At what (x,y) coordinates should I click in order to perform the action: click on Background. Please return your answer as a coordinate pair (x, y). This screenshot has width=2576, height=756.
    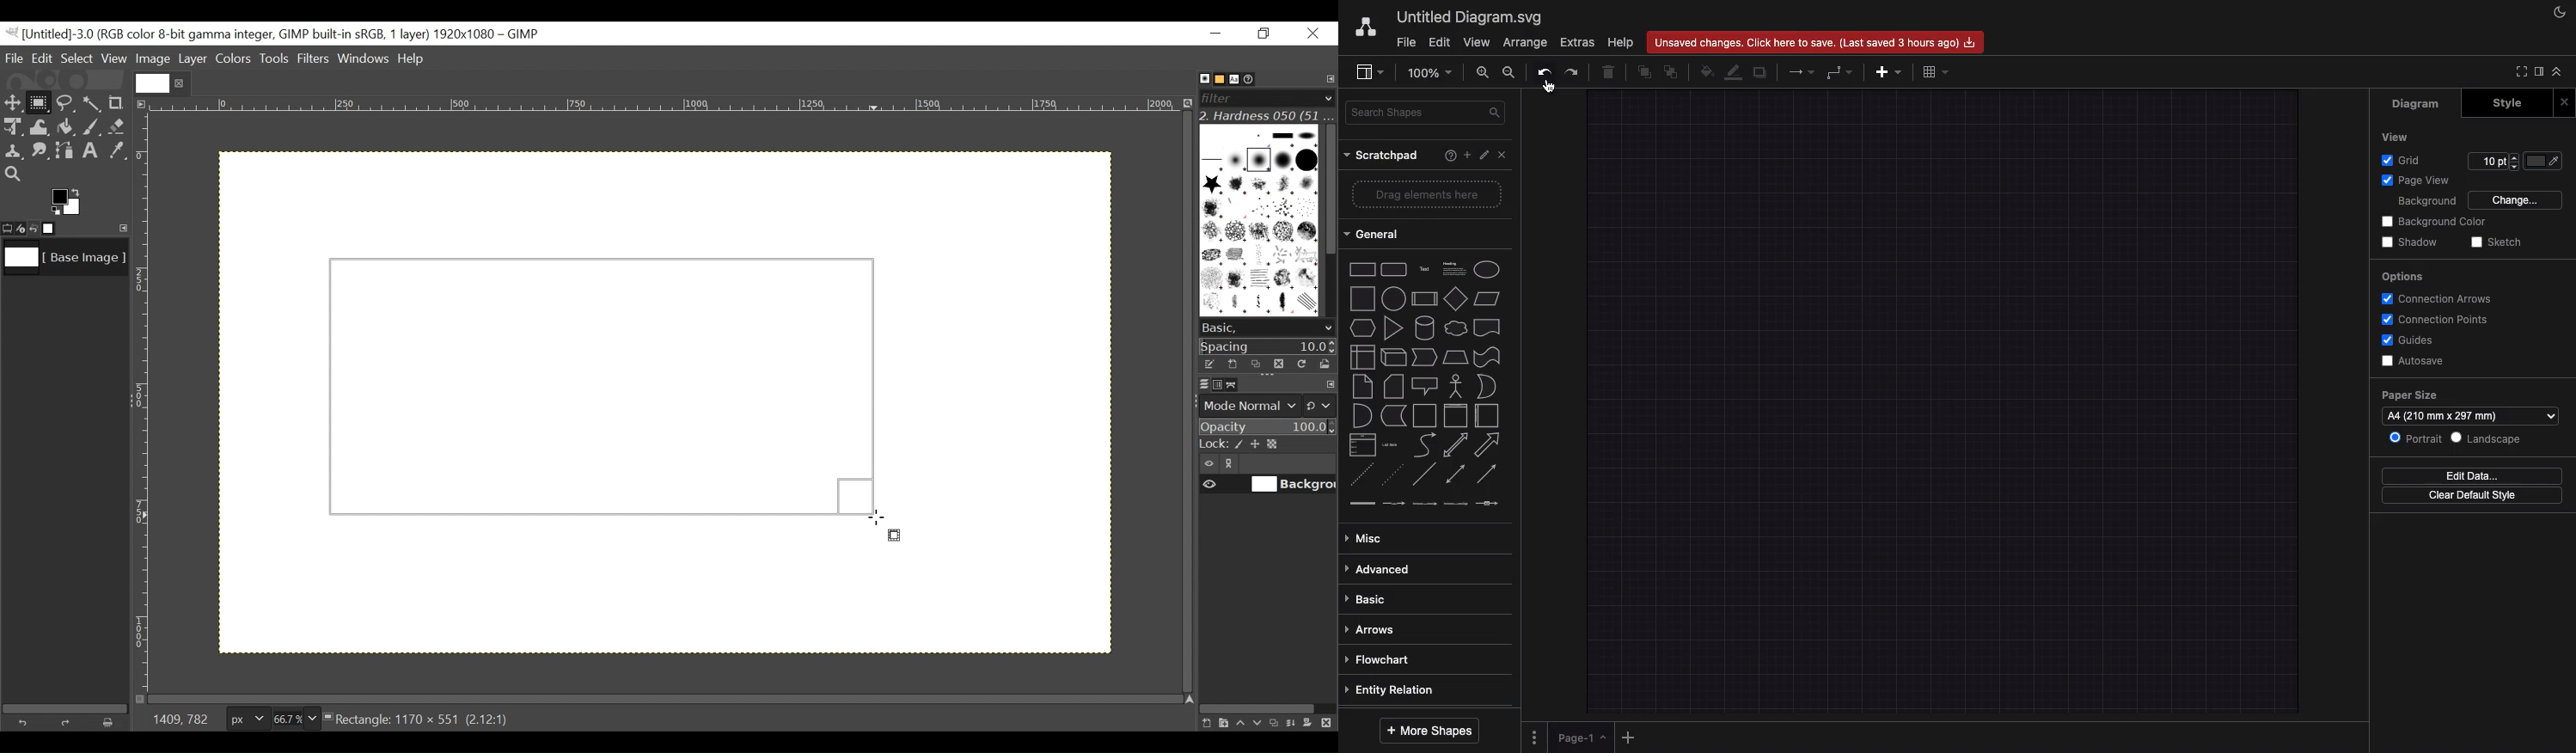
    Looking at the image, I should click on (534, 327).